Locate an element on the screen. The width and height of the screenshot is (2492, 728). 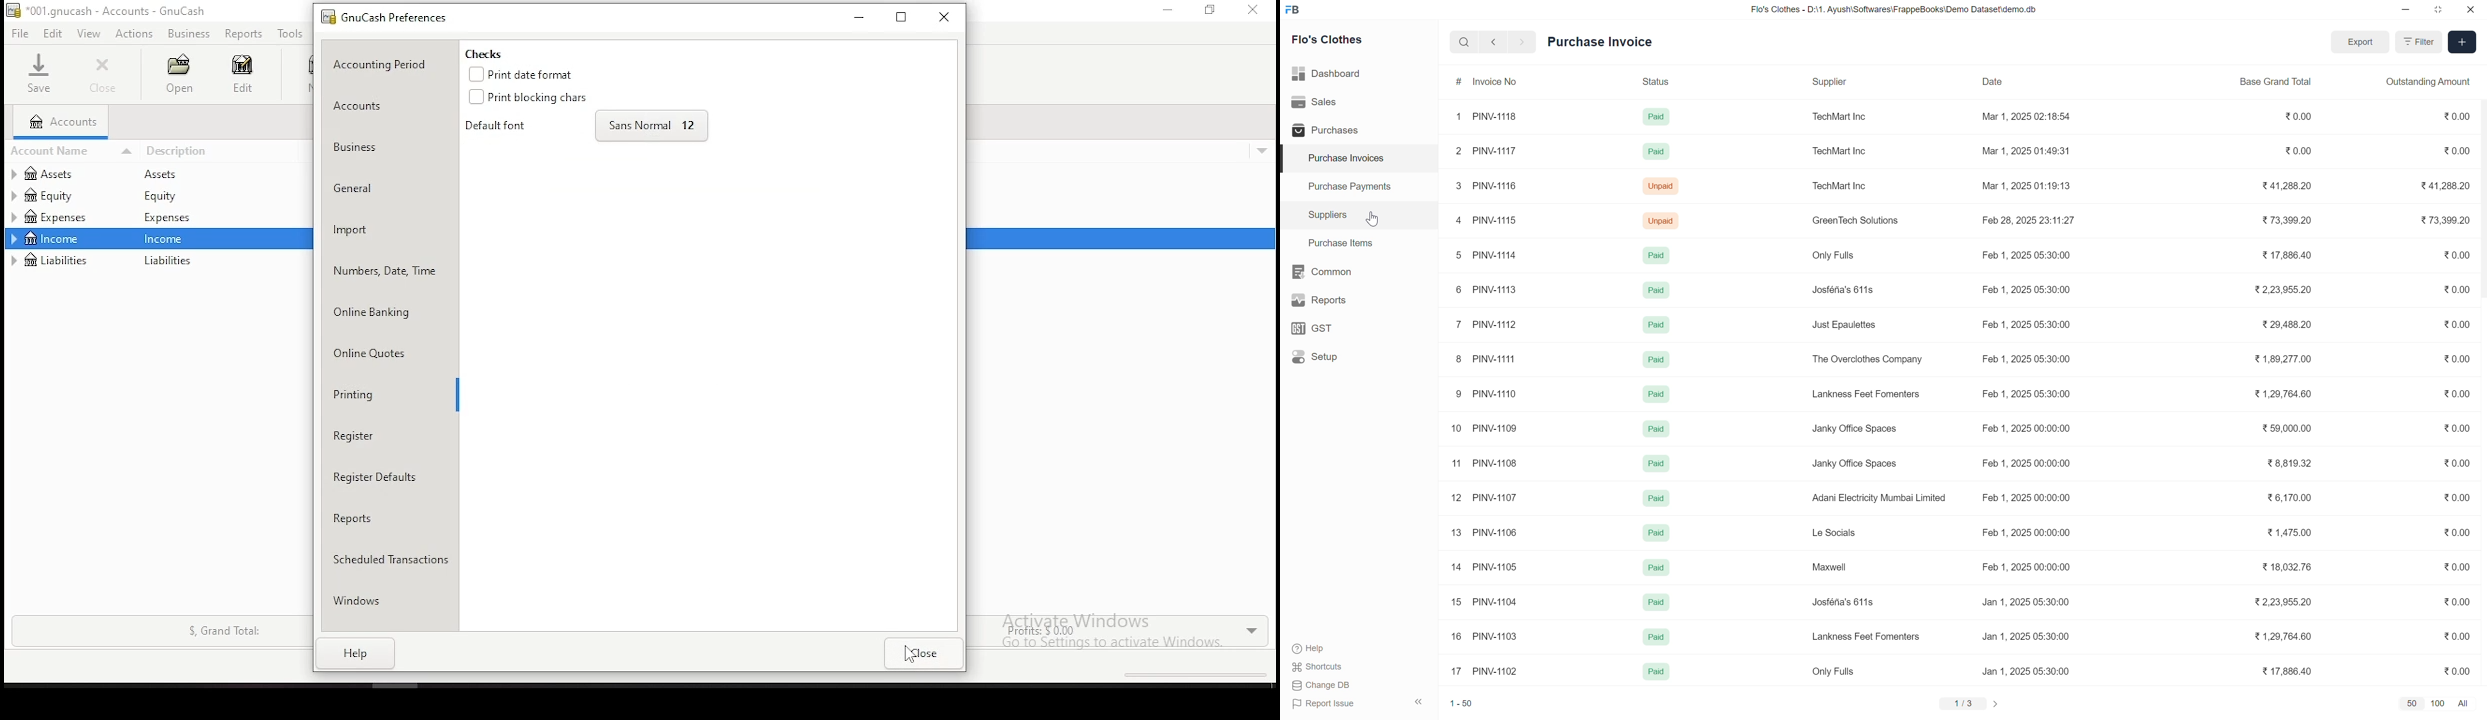
paid is located at coordinates (1655, 672).